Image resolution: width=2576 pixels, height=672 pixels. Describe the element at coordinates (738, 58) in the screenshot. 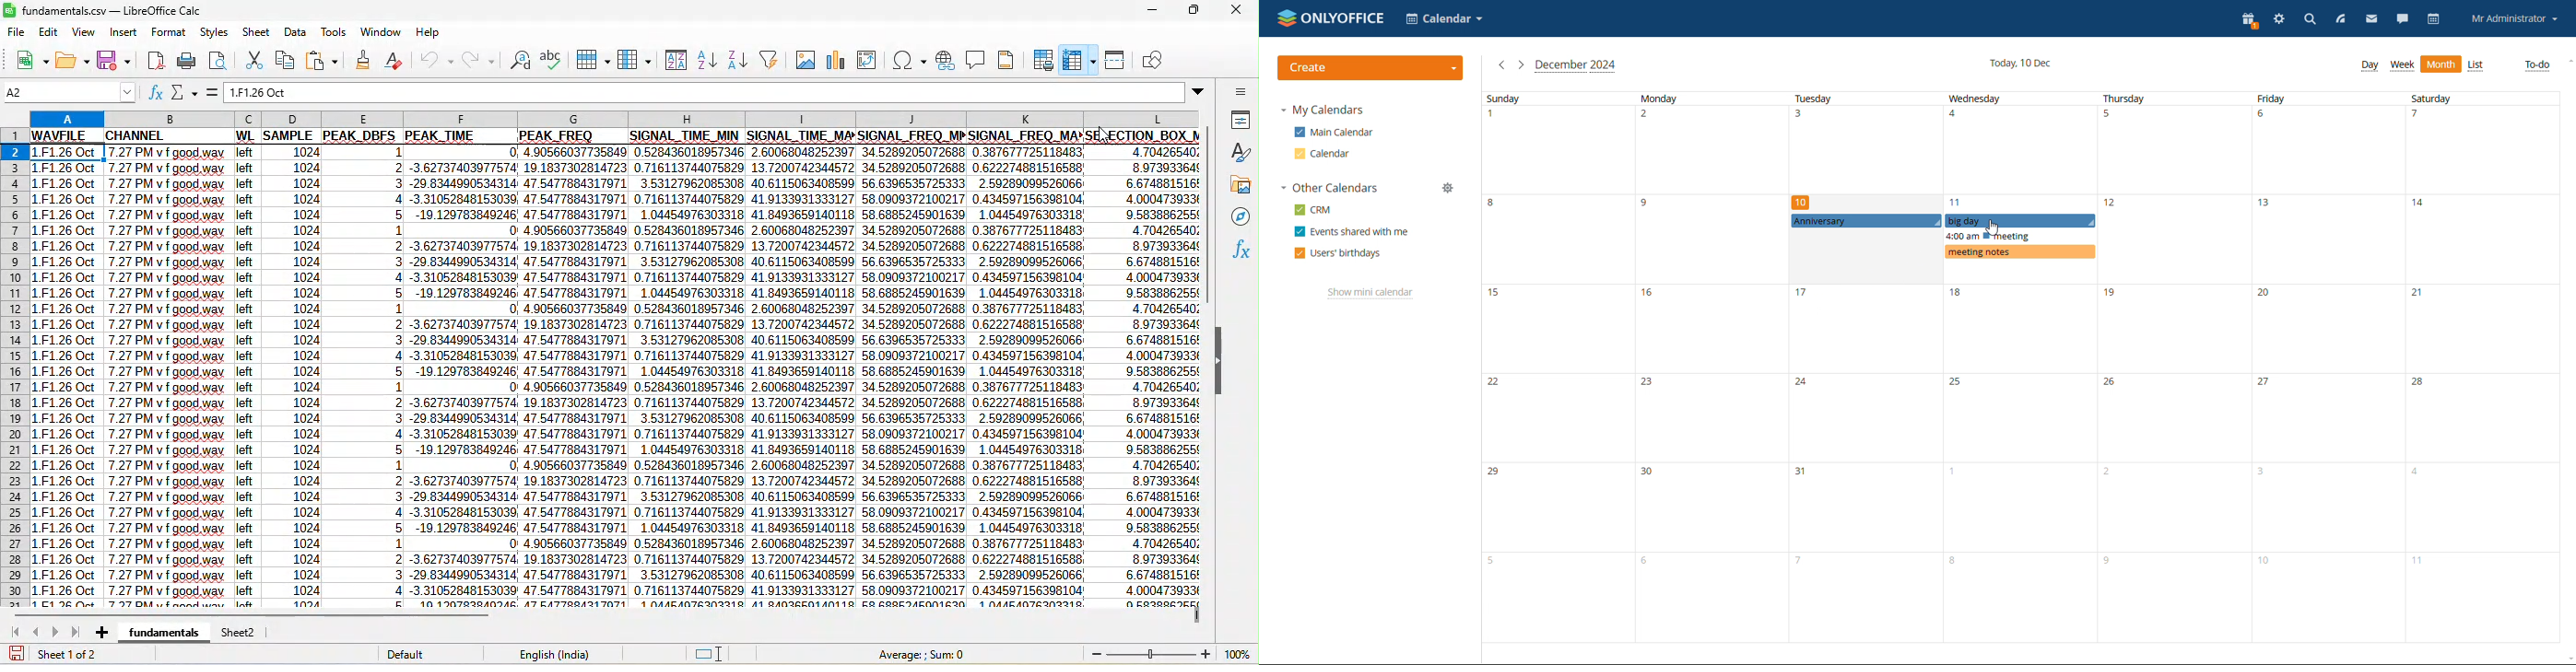

I see `sort descending` at that location.